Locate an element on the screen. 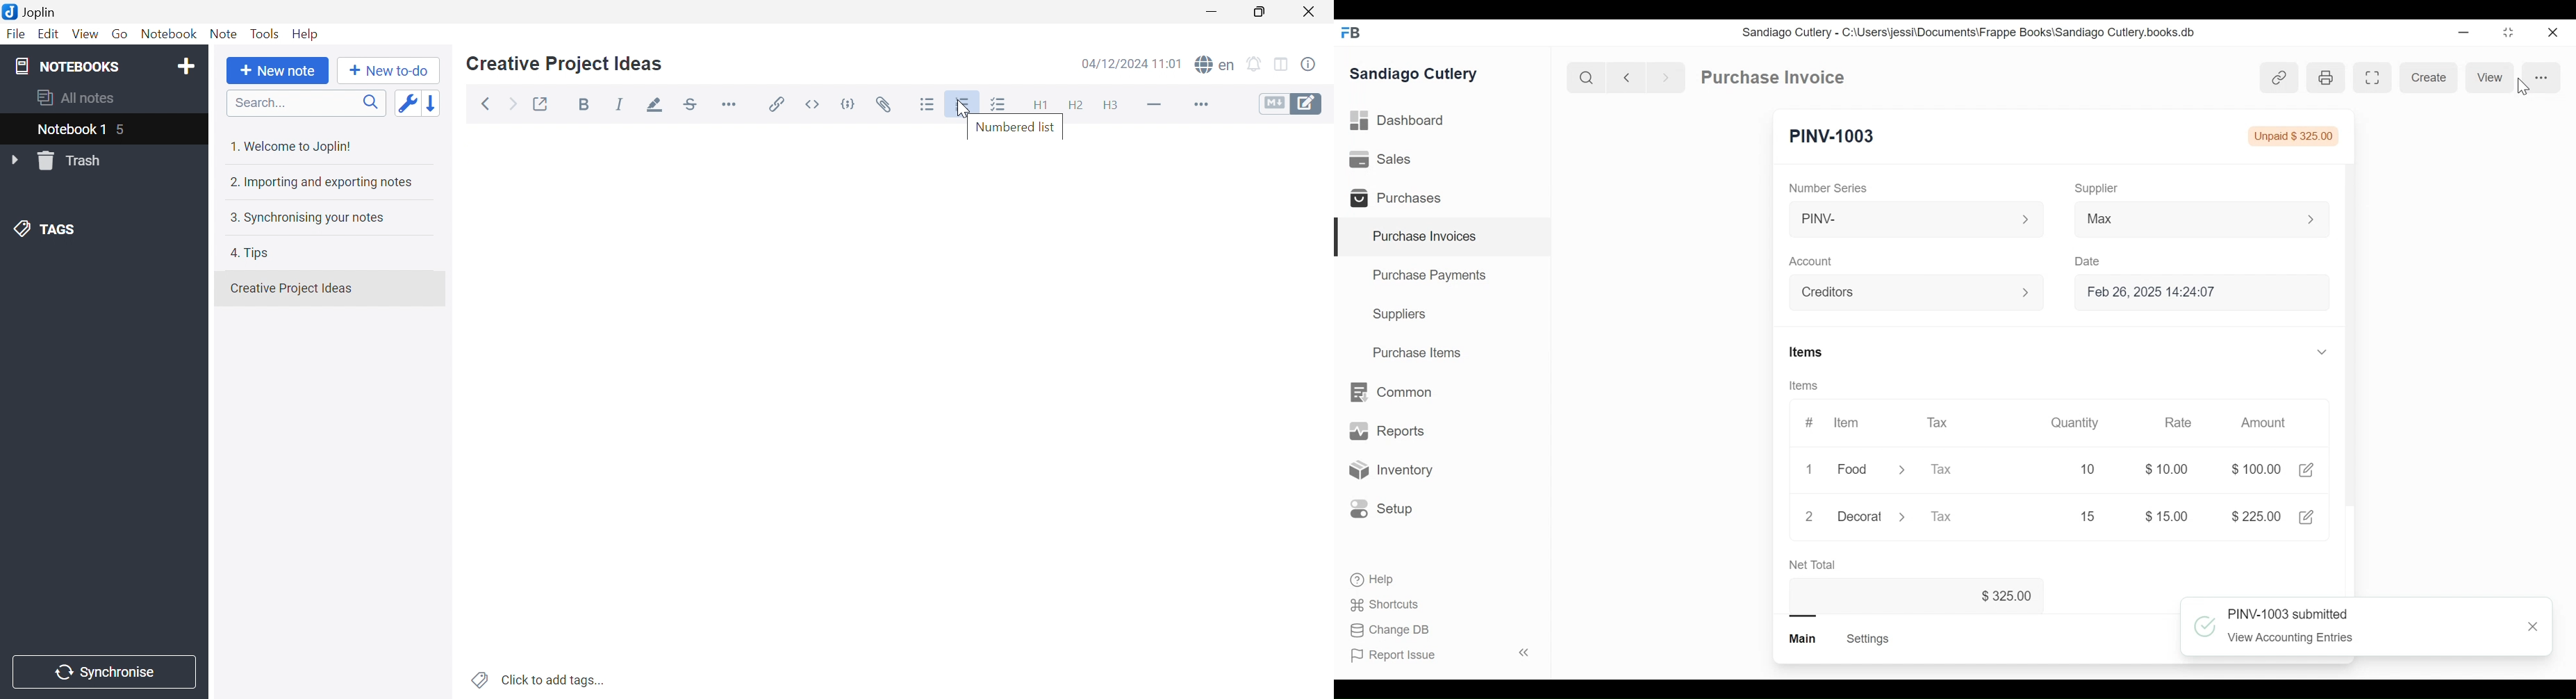 This screenshot has height=700, width=2576. Change DB is located at coordinates (1392, 630).